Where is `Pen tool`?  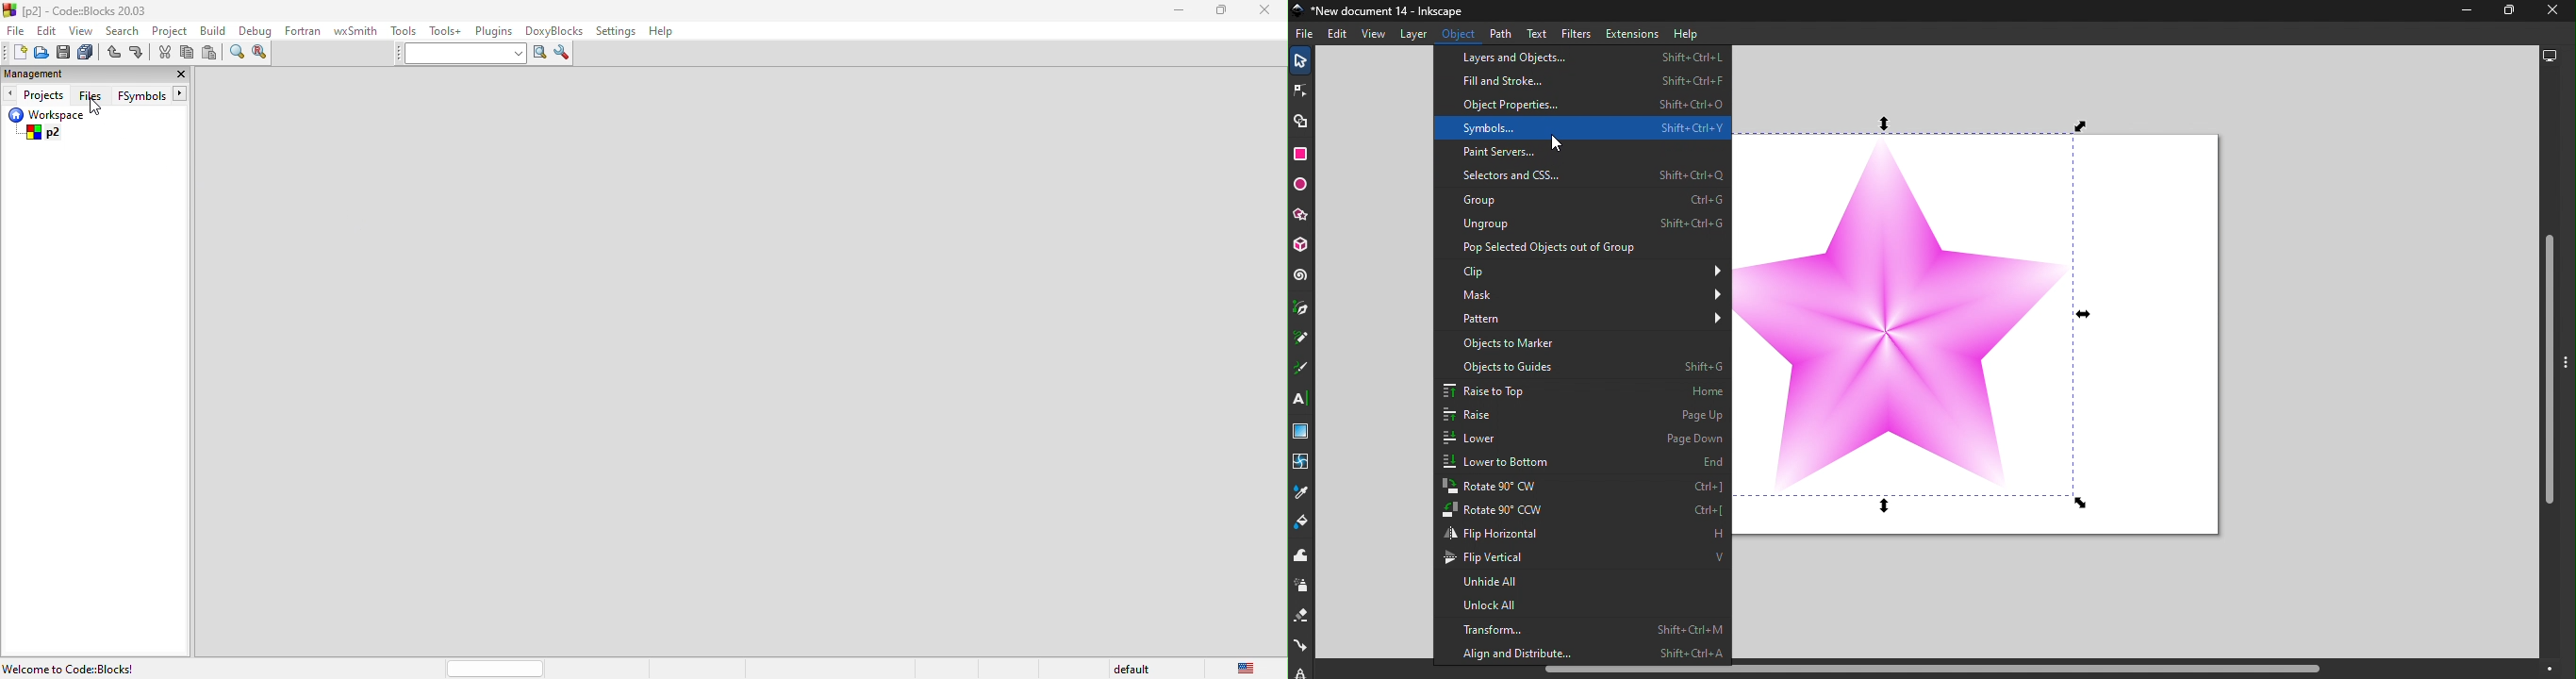 Pen tool is located at coordinates (1301, 305).